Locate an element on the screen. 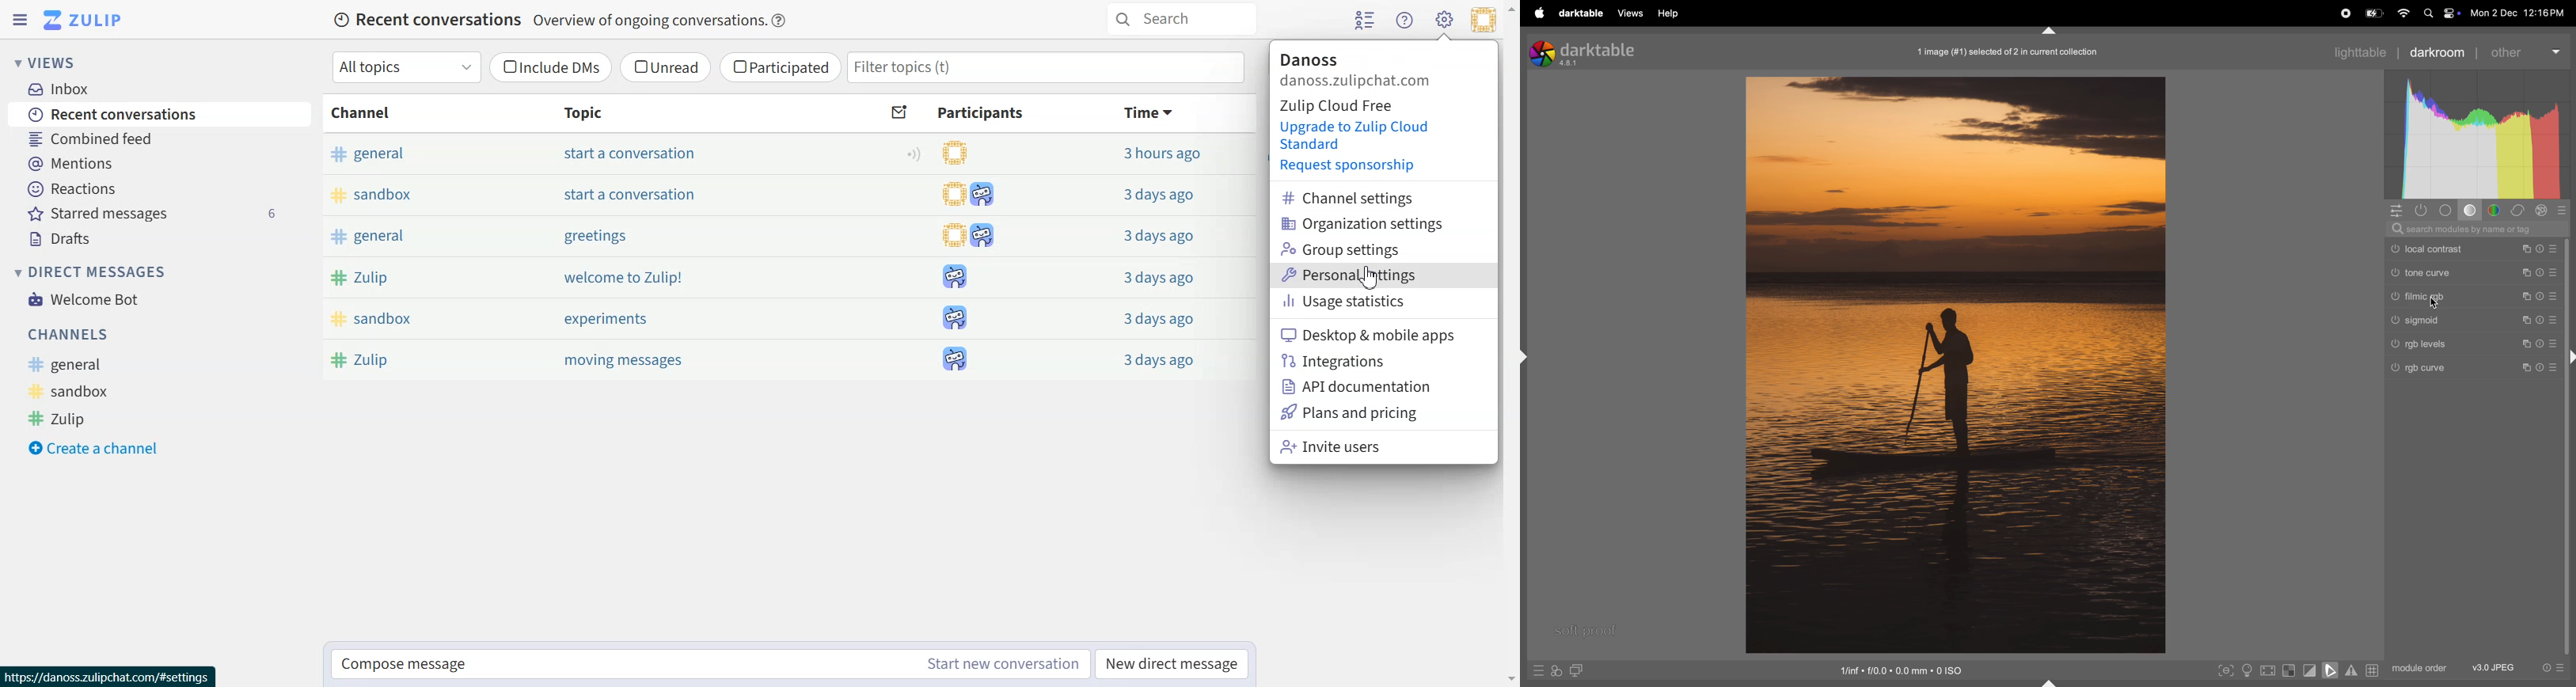 The width and height of the screenshot is (2576, 700). Request sponsorship is located at coordinates (1351, 168).